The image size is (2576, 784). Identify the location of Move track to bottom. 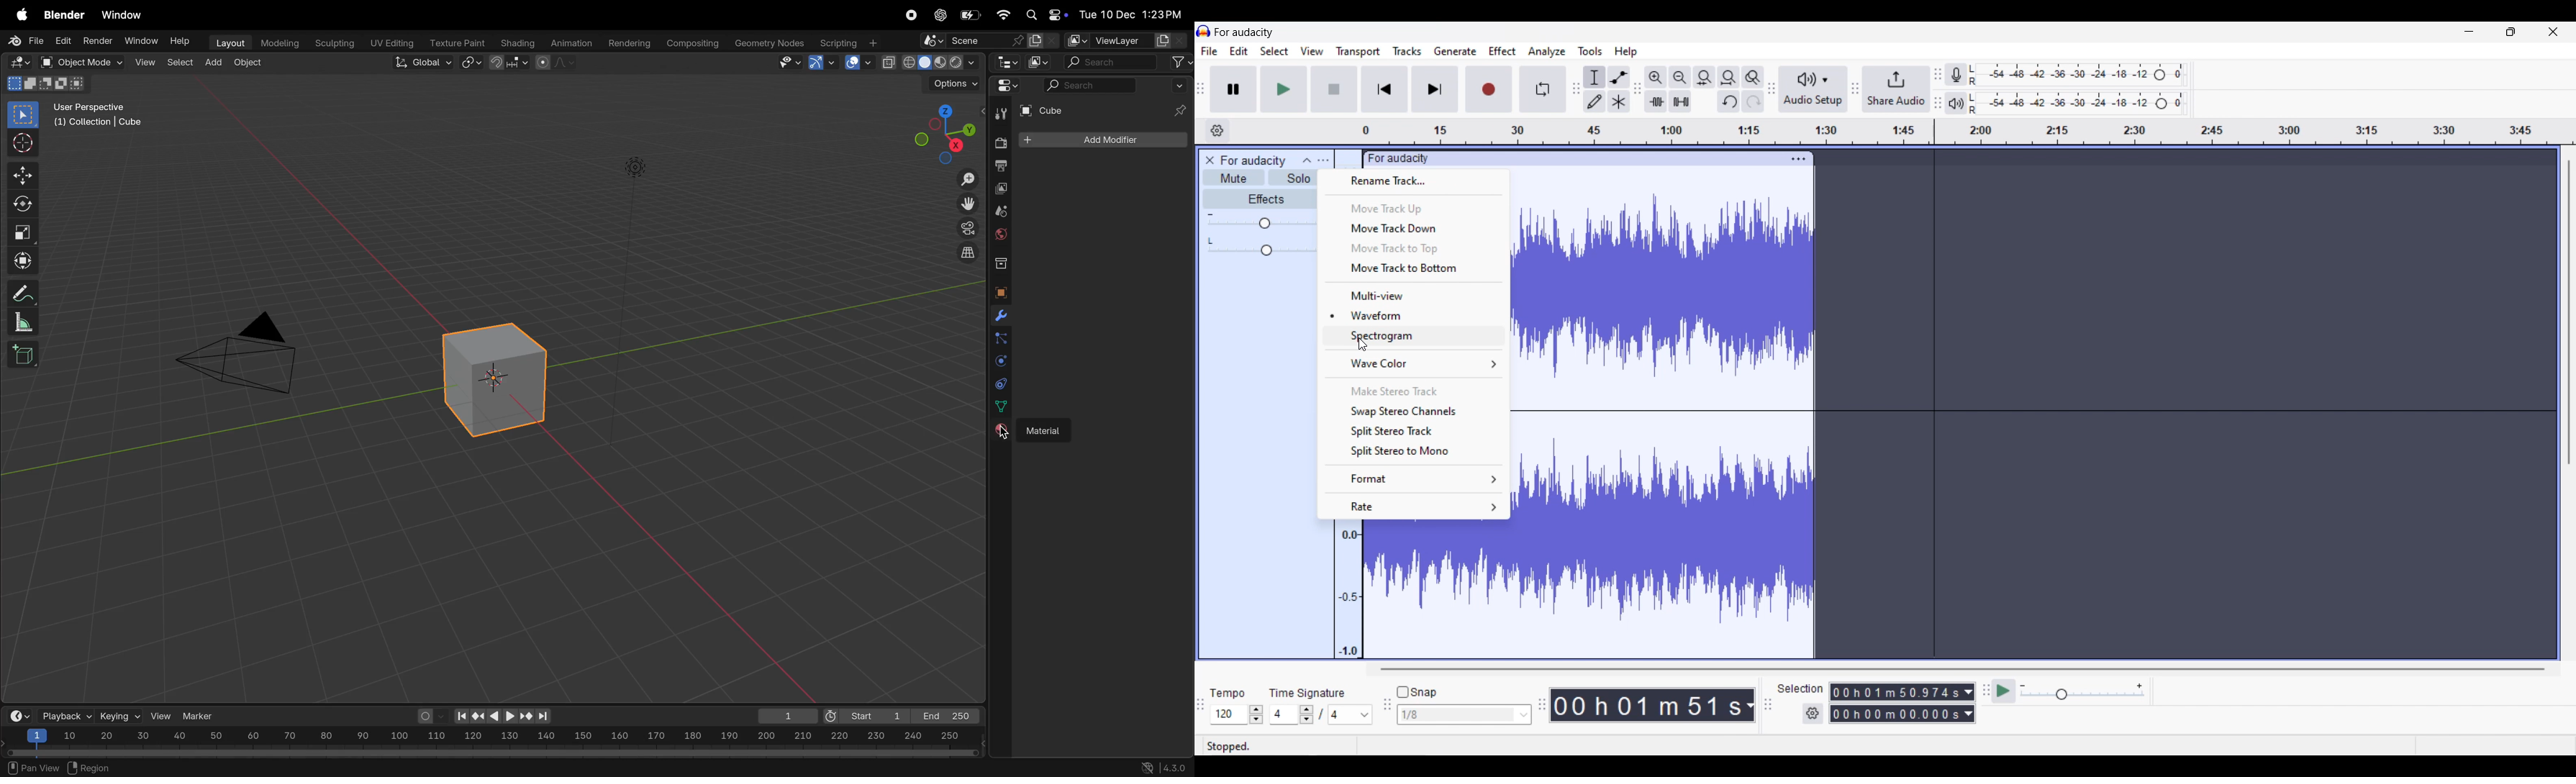
(1415, 269).